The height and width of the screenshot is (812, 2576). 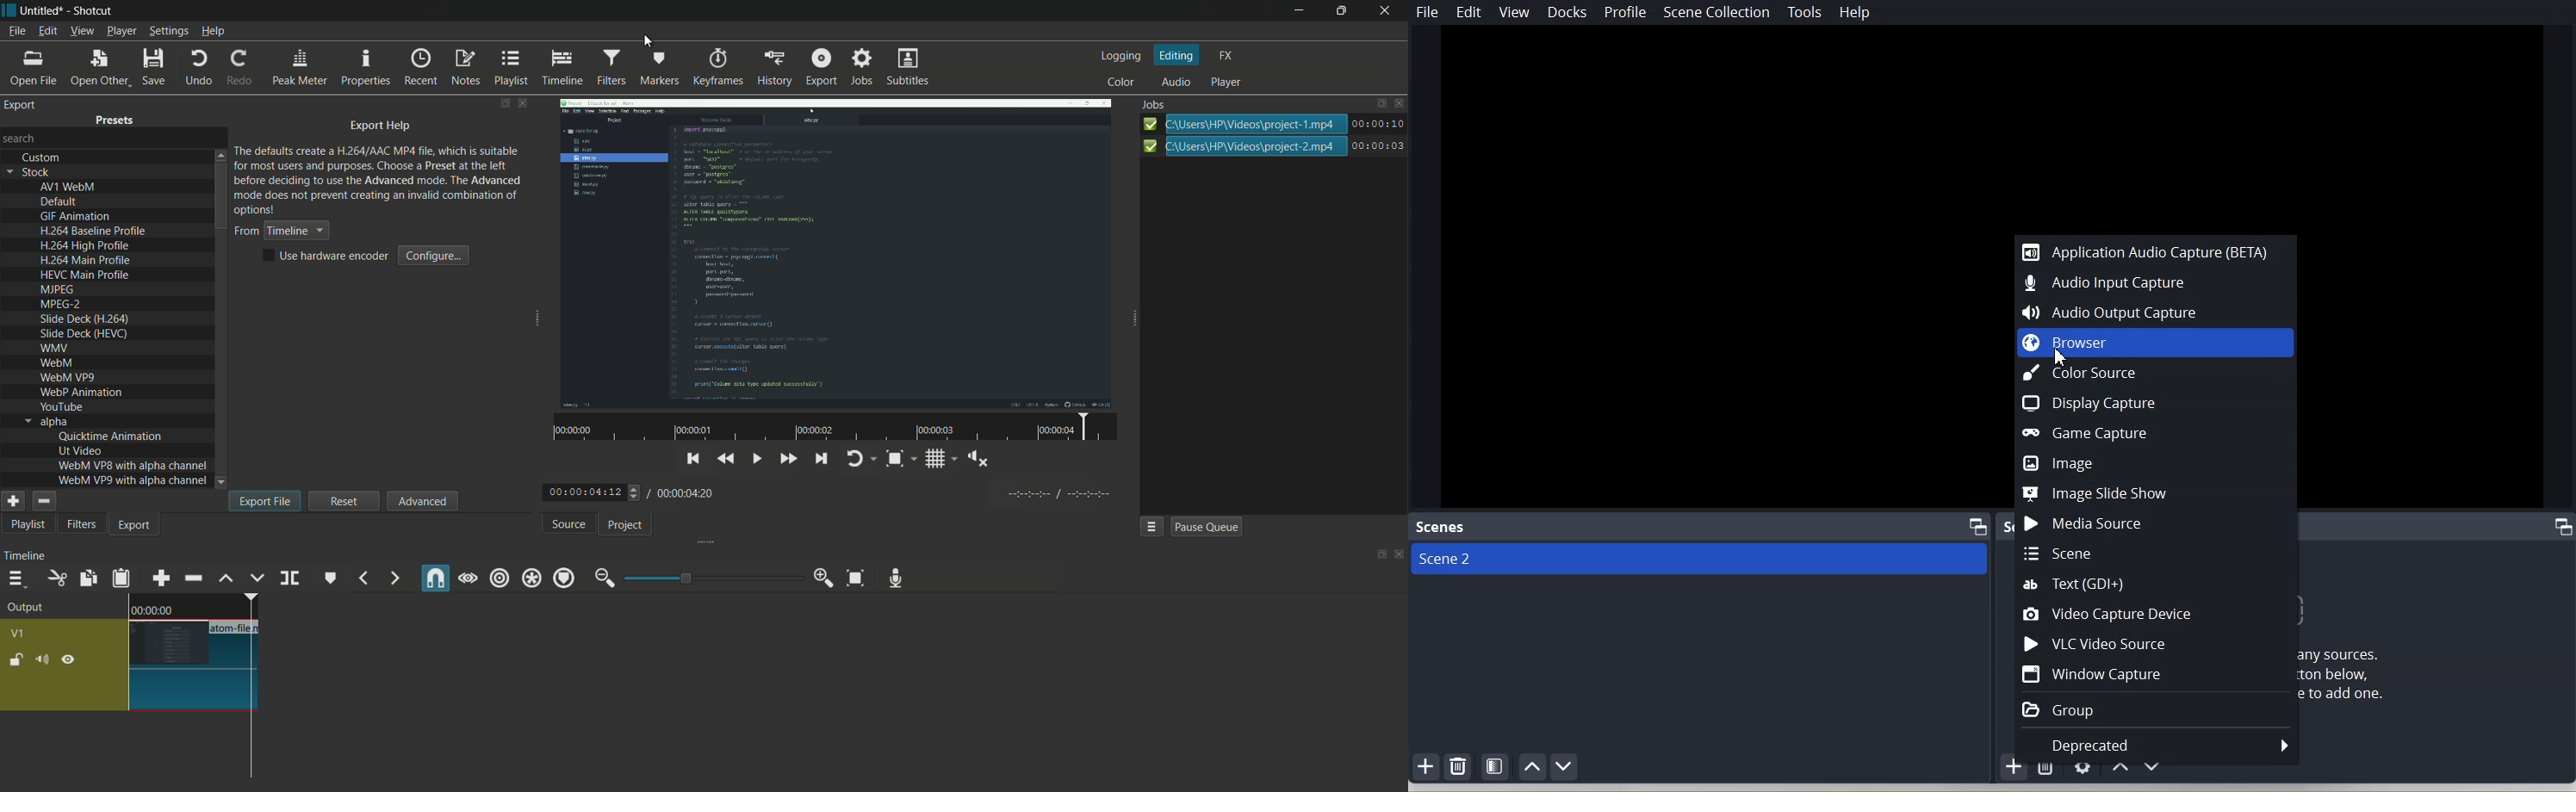 What do you see at coordinates (345, 500) in the screenshot?
I see `reset` at bounding box center [345, 500].